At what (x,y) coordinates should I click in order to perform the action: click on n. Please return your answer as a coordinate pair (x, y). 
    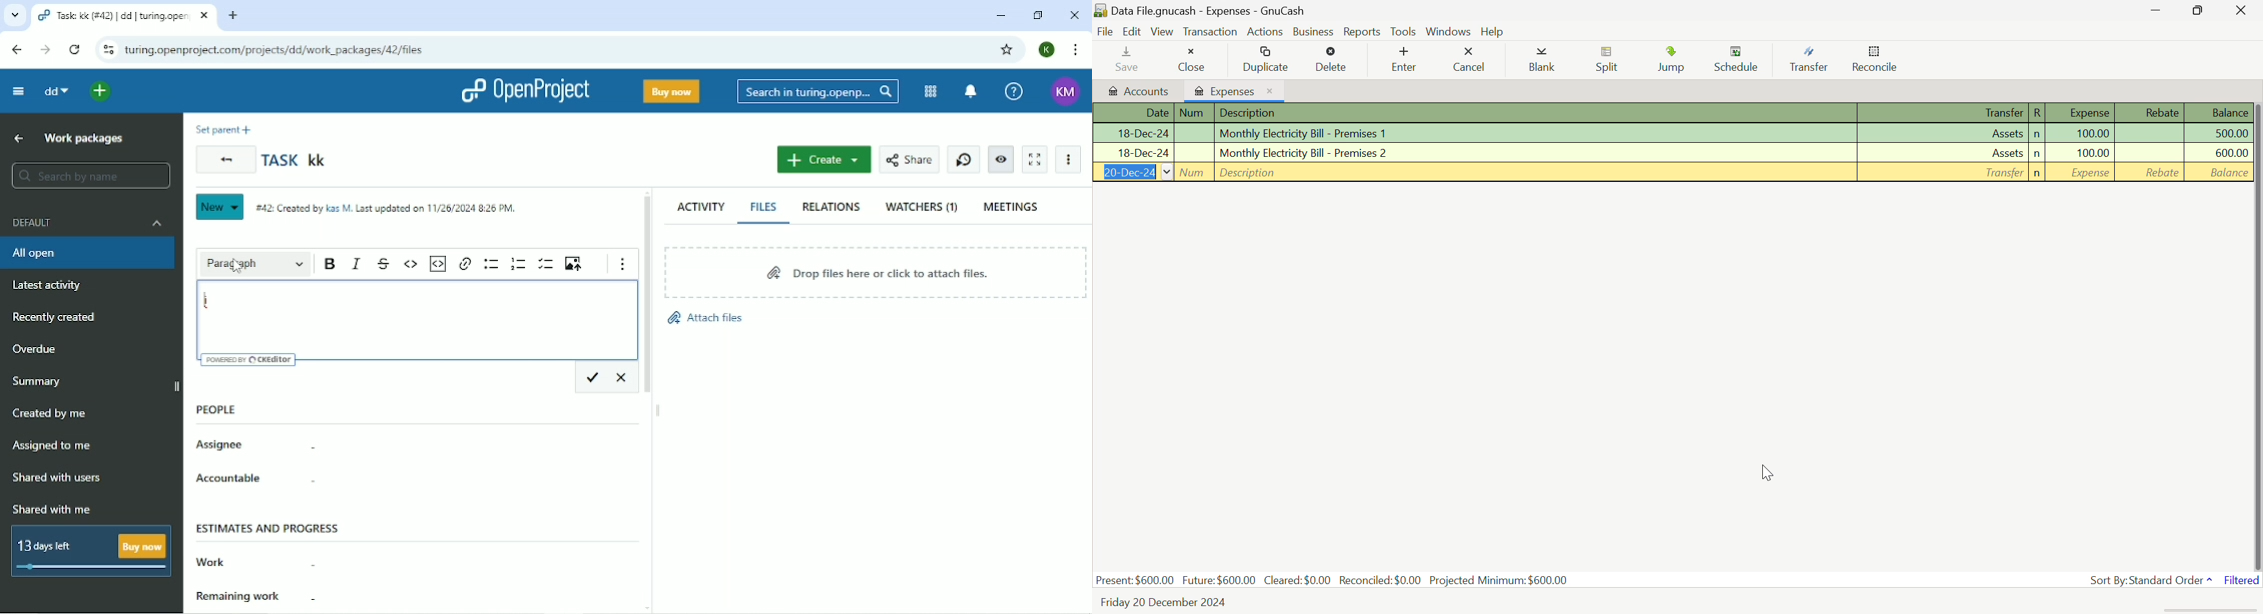
    Looking at the image, I should click on (2038, 154).